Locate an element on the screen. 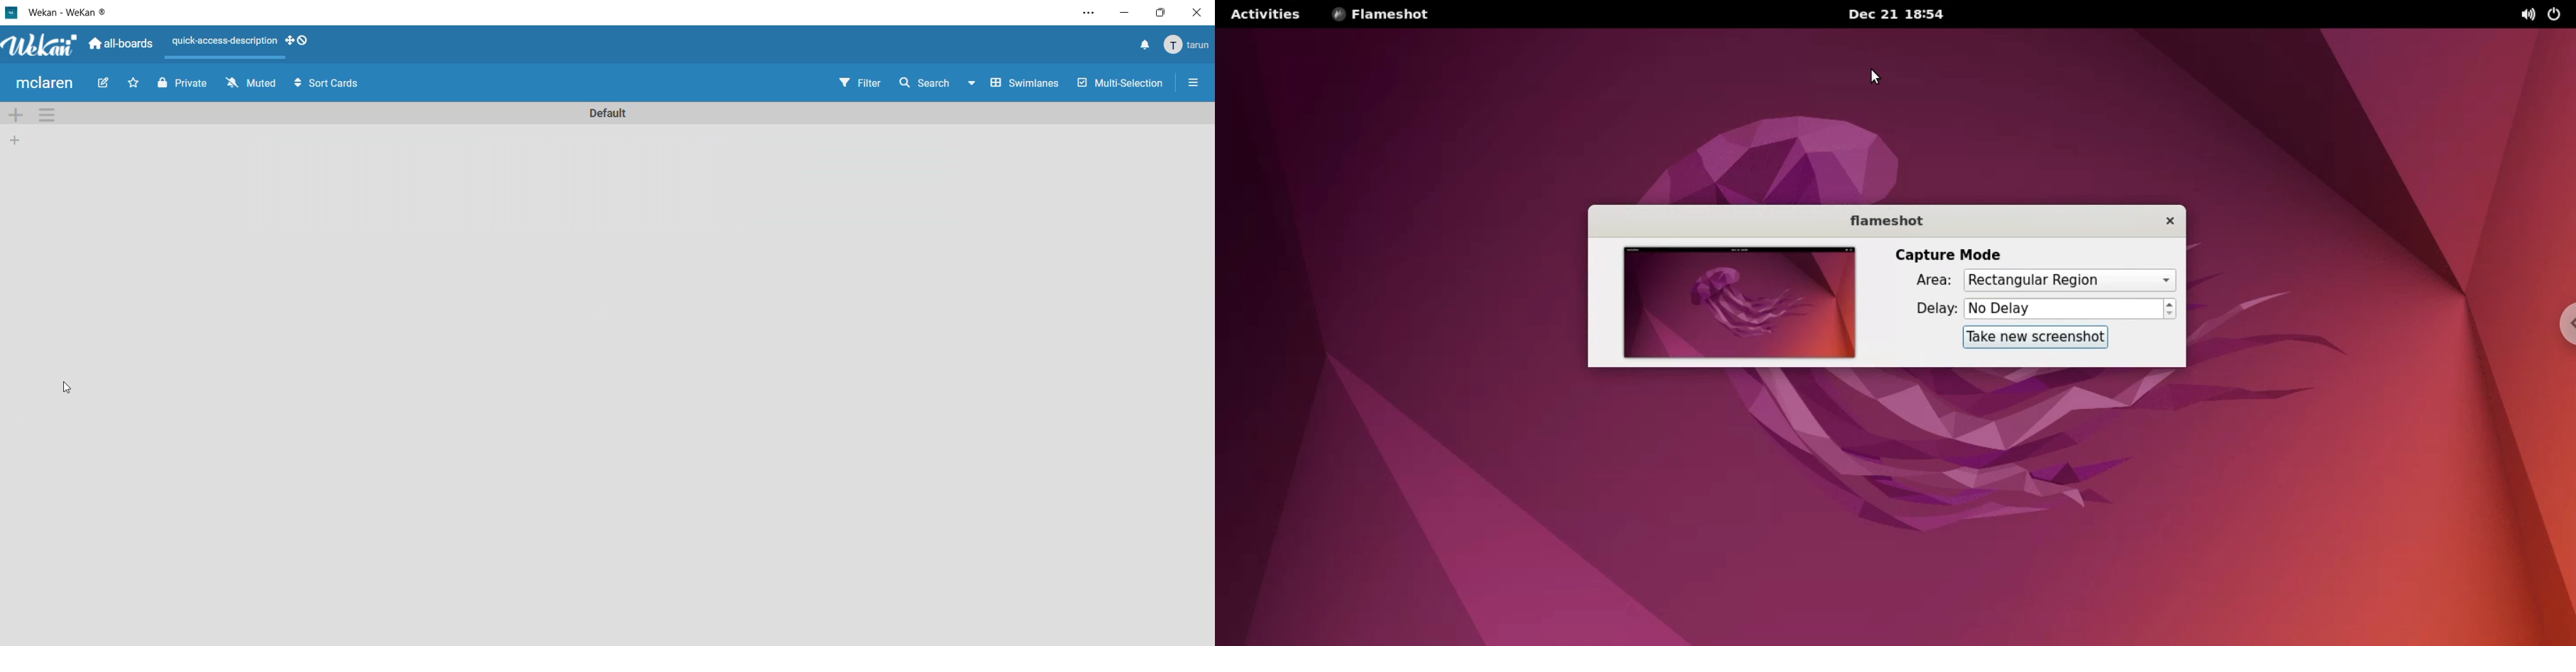  all boards is located at coordinates (123, 44).